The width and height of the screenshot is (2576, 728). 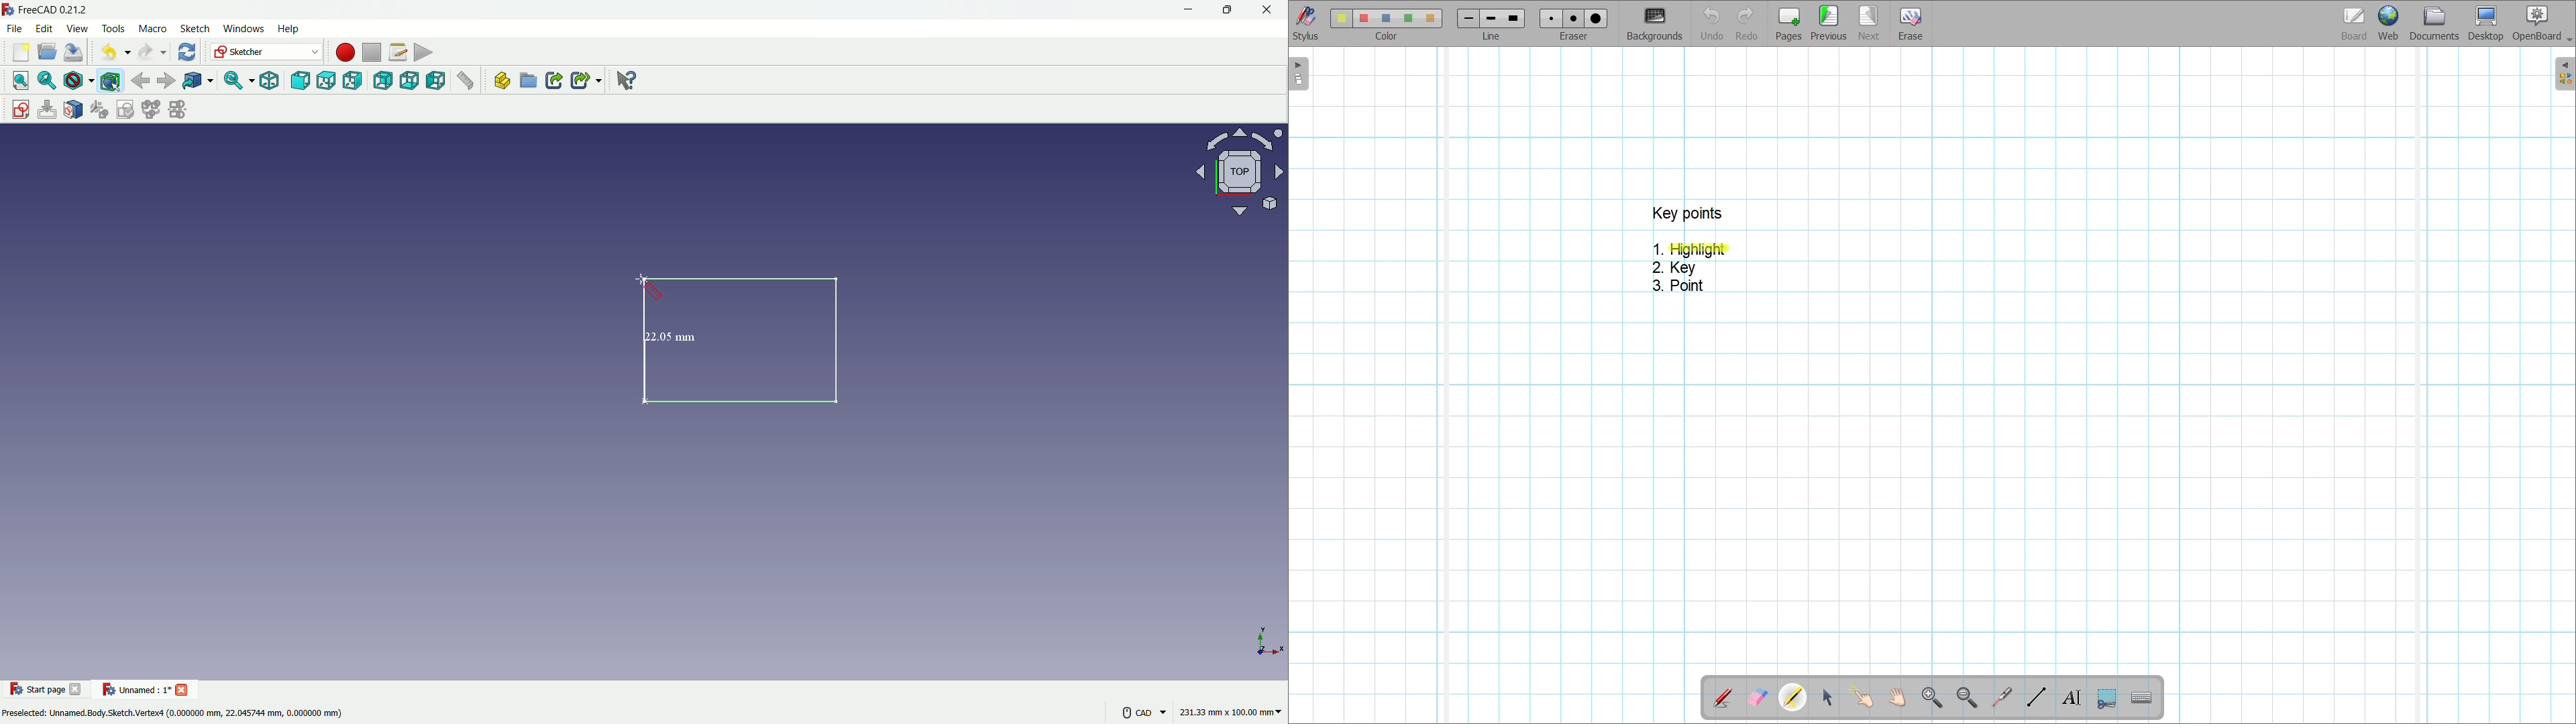 What do you see at coordinates (2388, 23) in the screenshot?
I see `Web` at bounding box center [2388, 23].